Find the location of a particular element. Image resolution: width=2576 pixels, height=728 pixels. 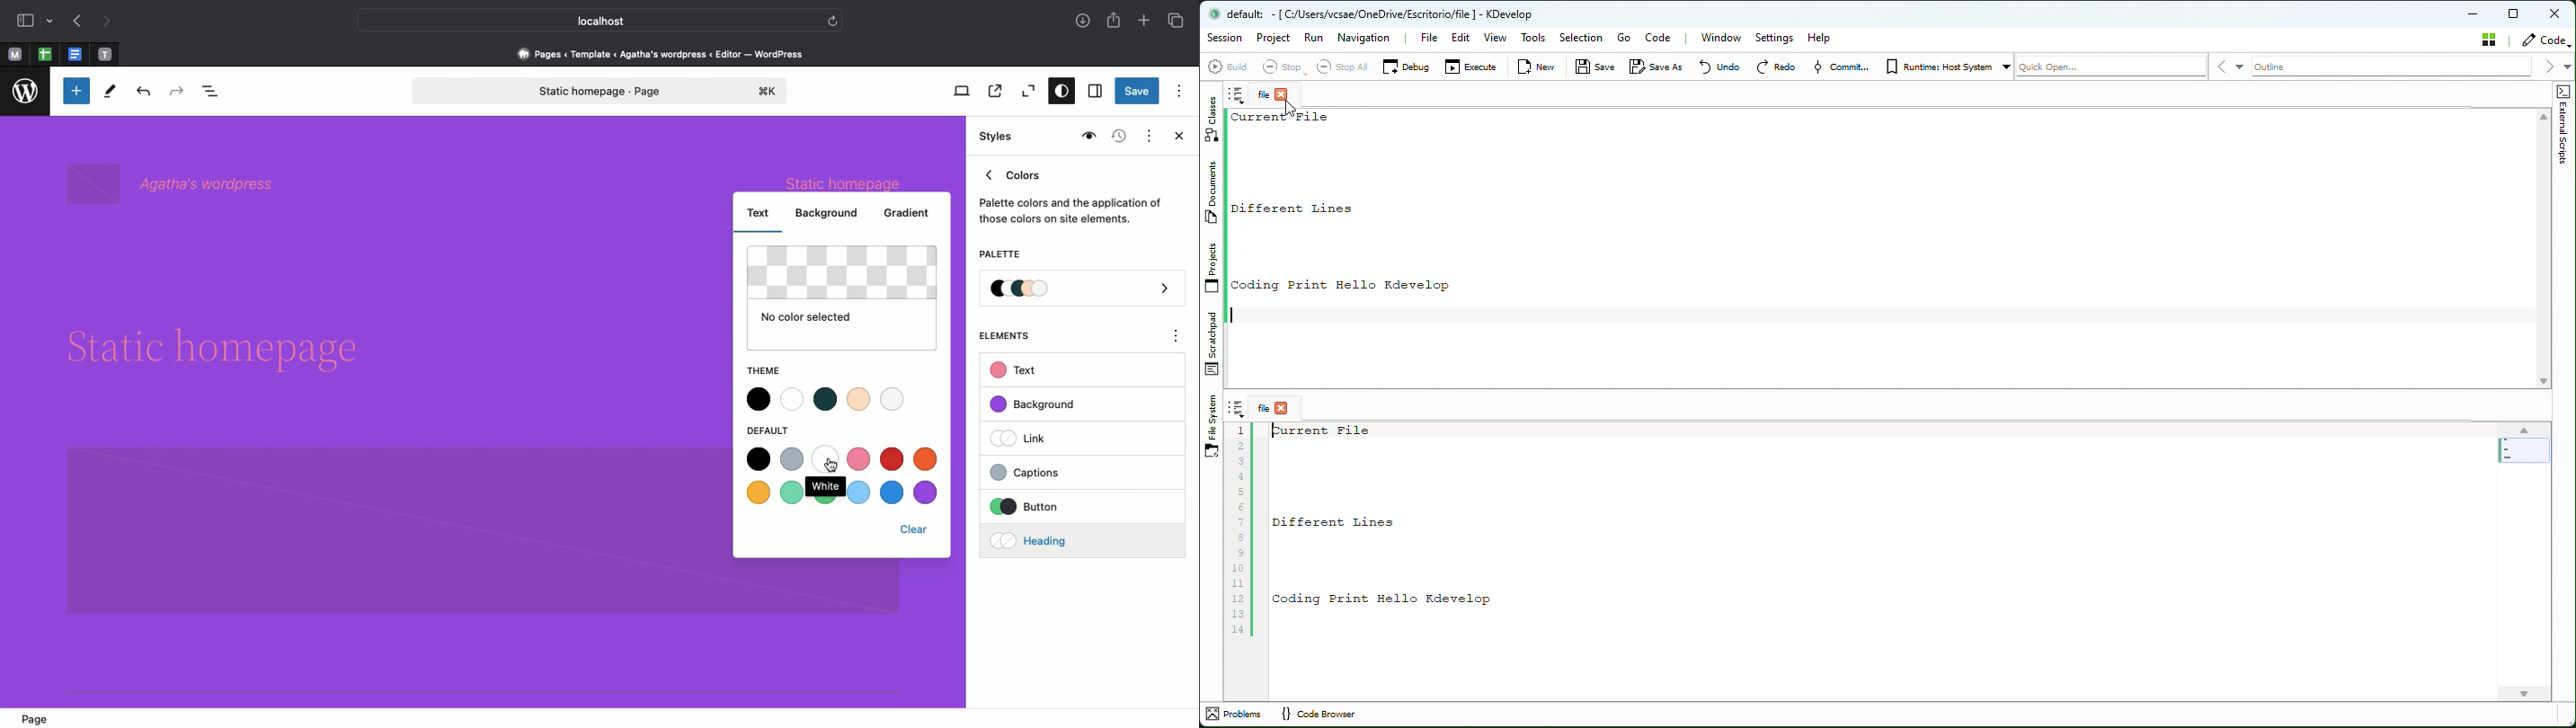

Text is located at coordinates (760, 211).